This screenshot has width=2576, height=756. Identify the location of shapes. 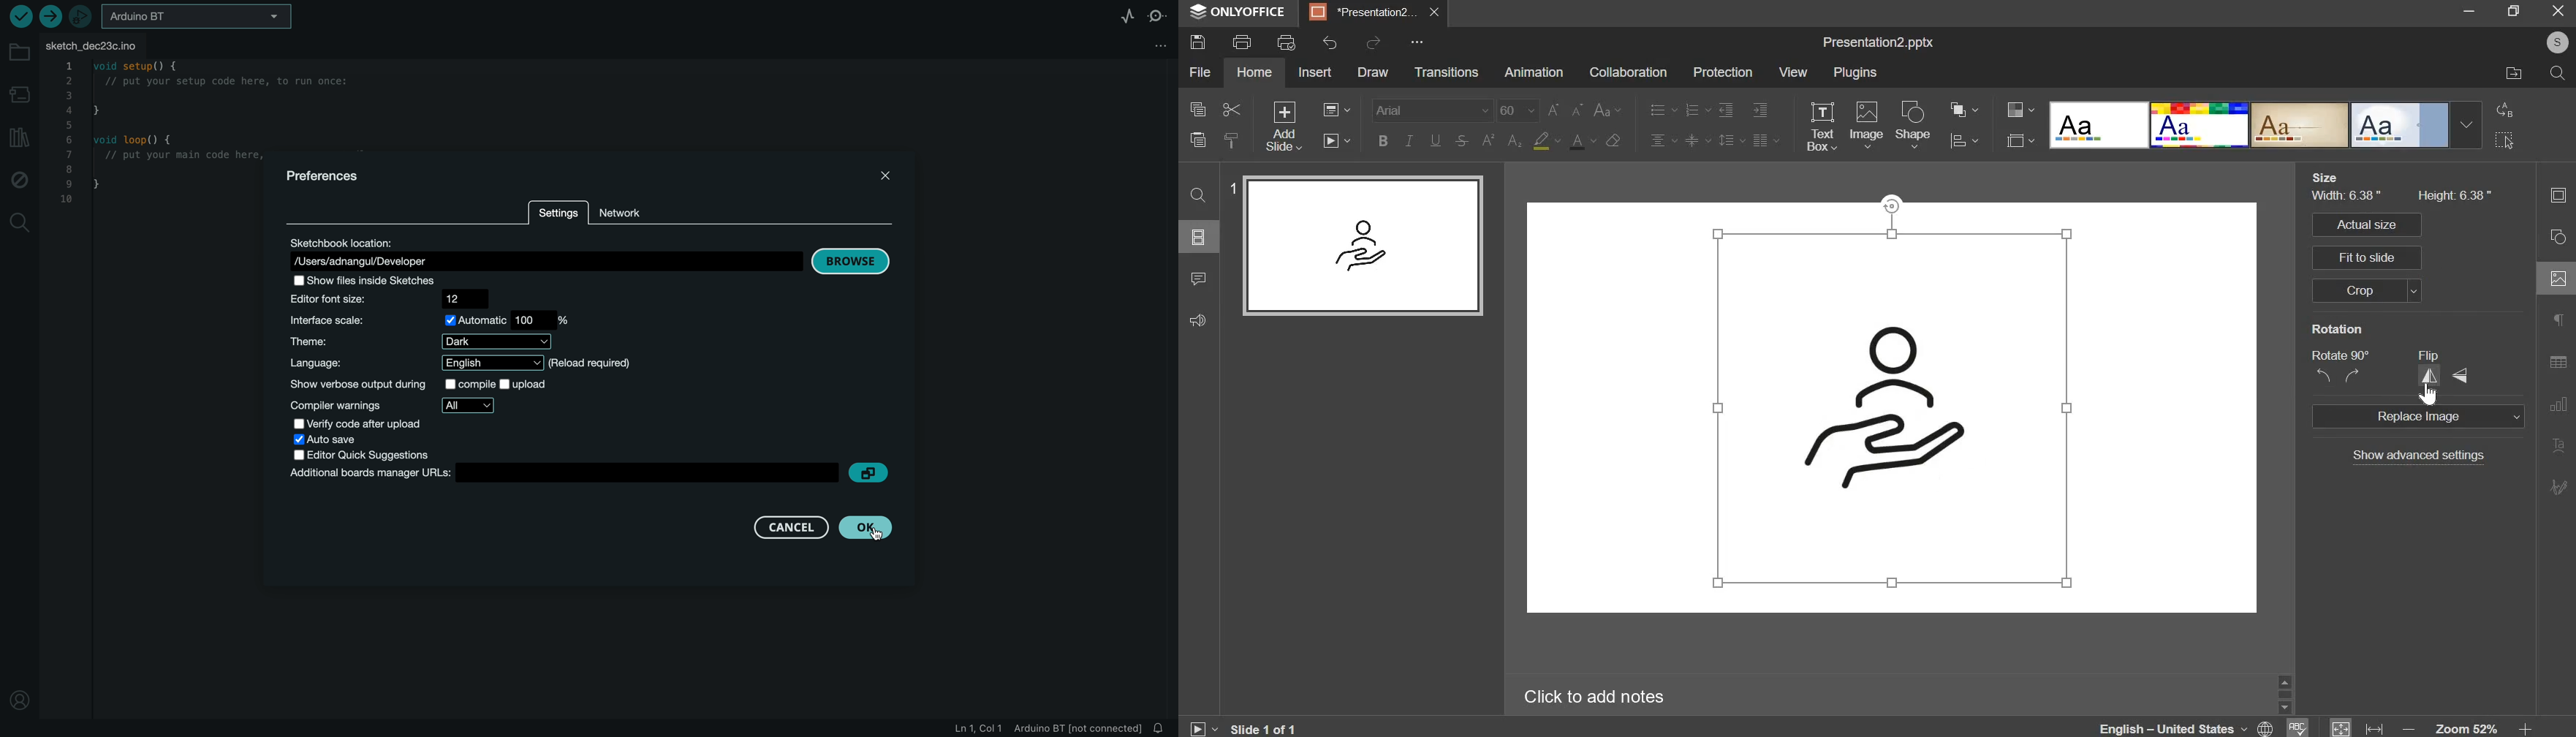
(1913, 124).